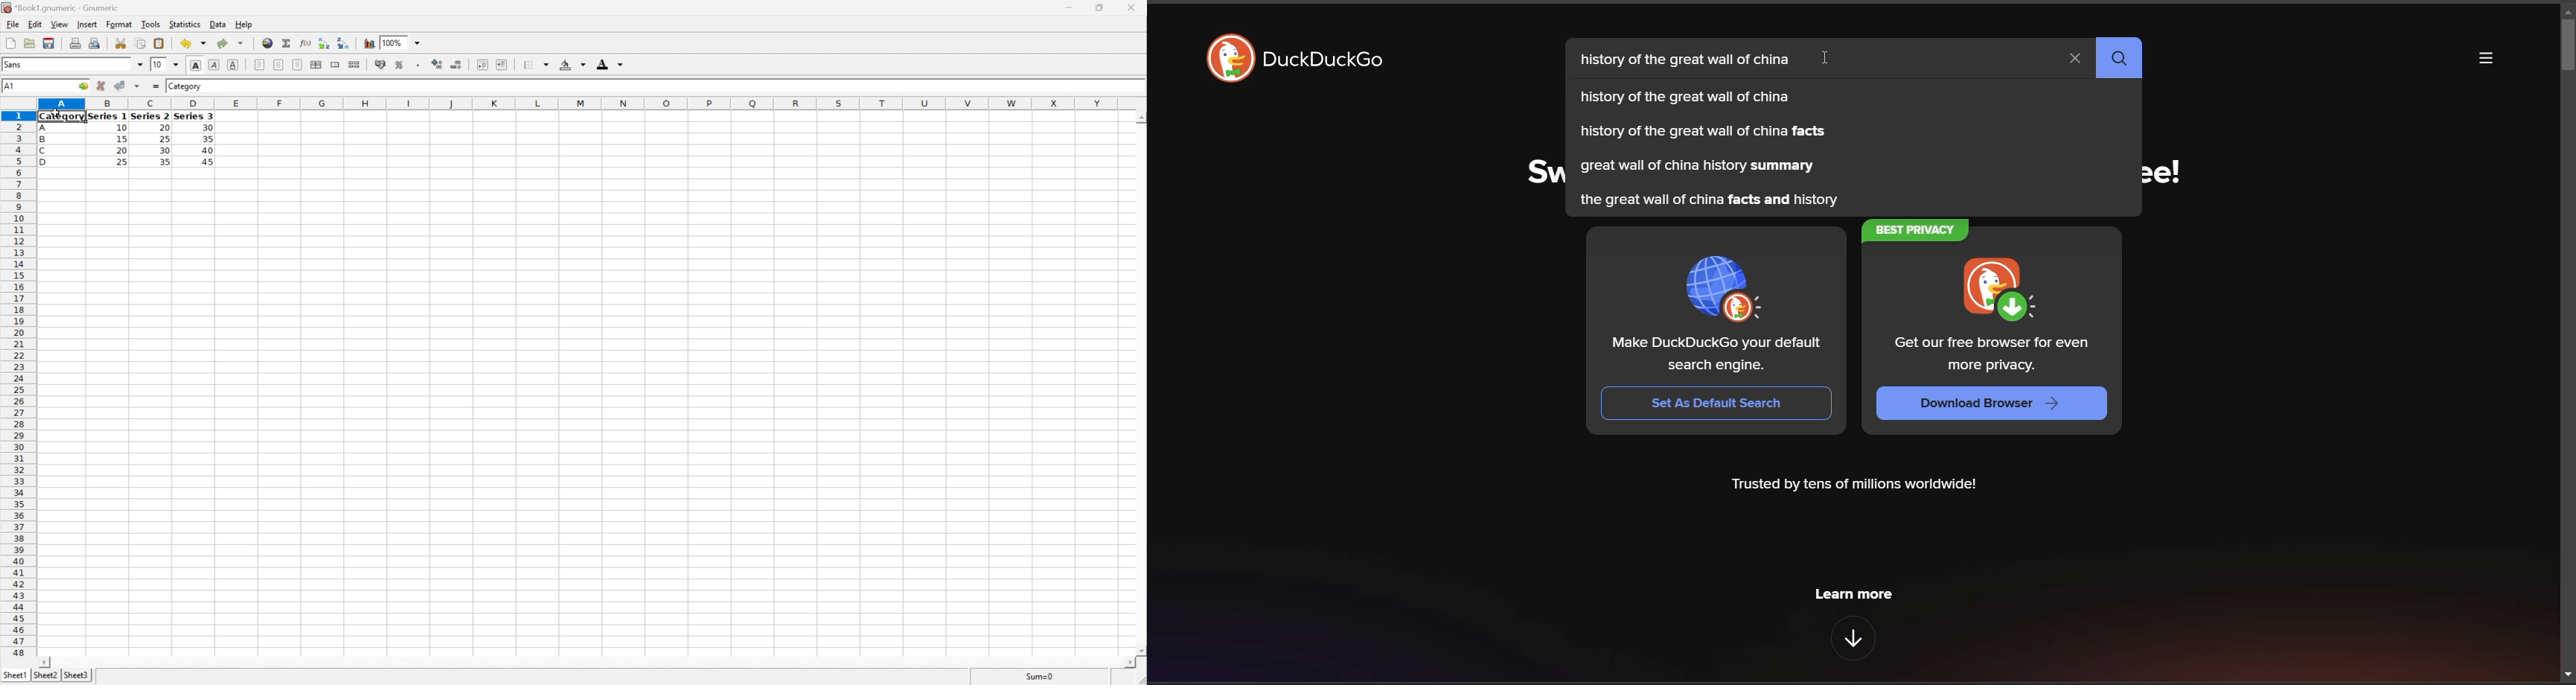  I want to click on Center horizontally, so click(279, 64).